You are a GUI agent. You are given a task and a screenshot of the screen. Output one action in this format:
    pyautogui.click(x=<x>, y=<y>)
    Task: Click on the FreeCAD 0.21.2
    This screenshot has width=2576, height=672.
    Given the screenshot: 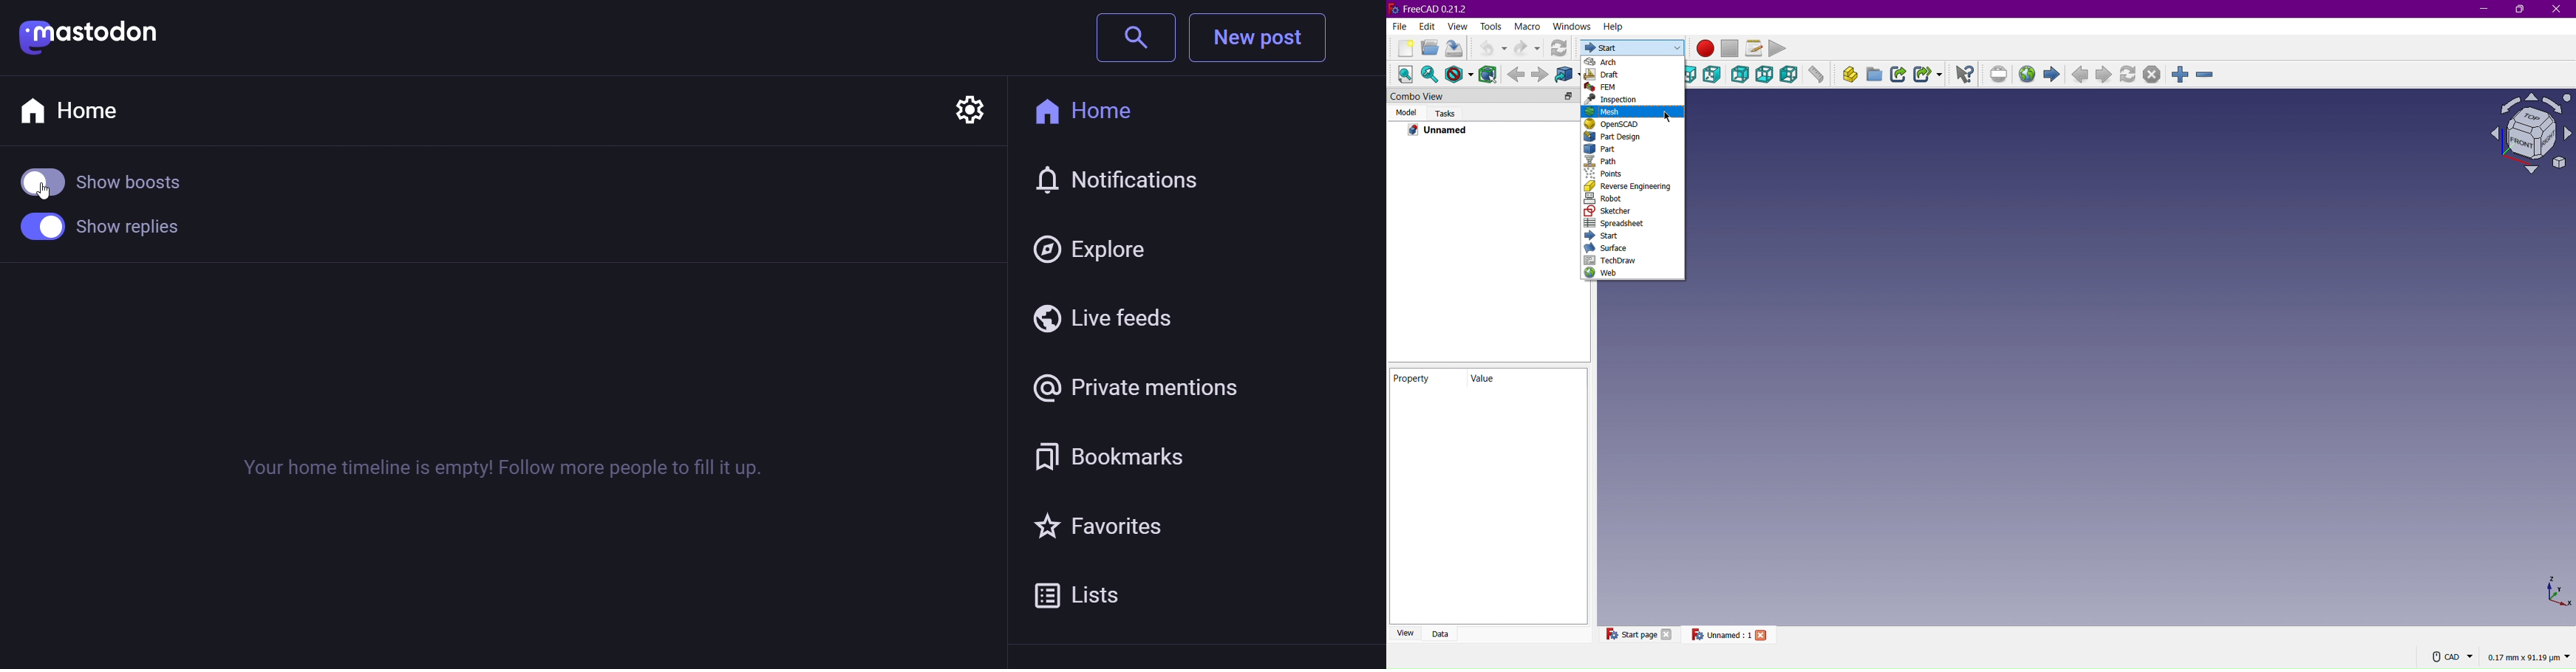 What is the action you would take?
    pyautogui.click(x=1433, y=8)
    